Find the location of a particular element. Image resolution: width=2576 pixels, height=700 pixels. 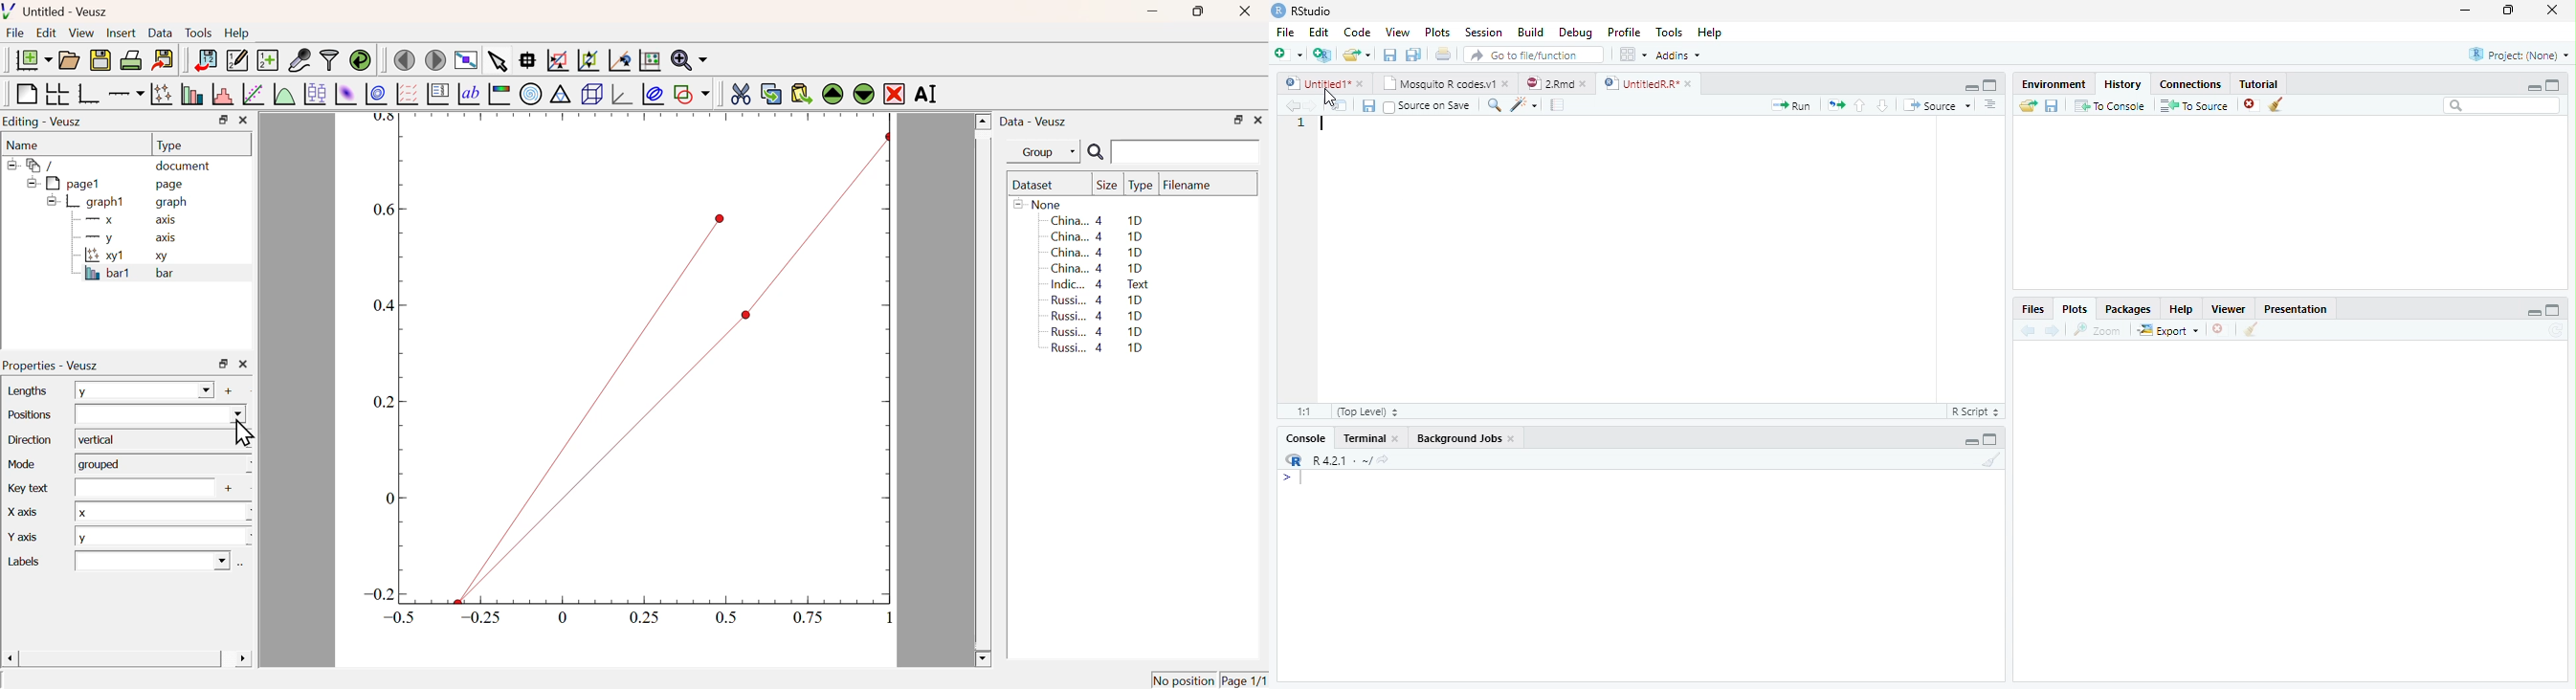

Debug is located at coordinates (1574, 33).